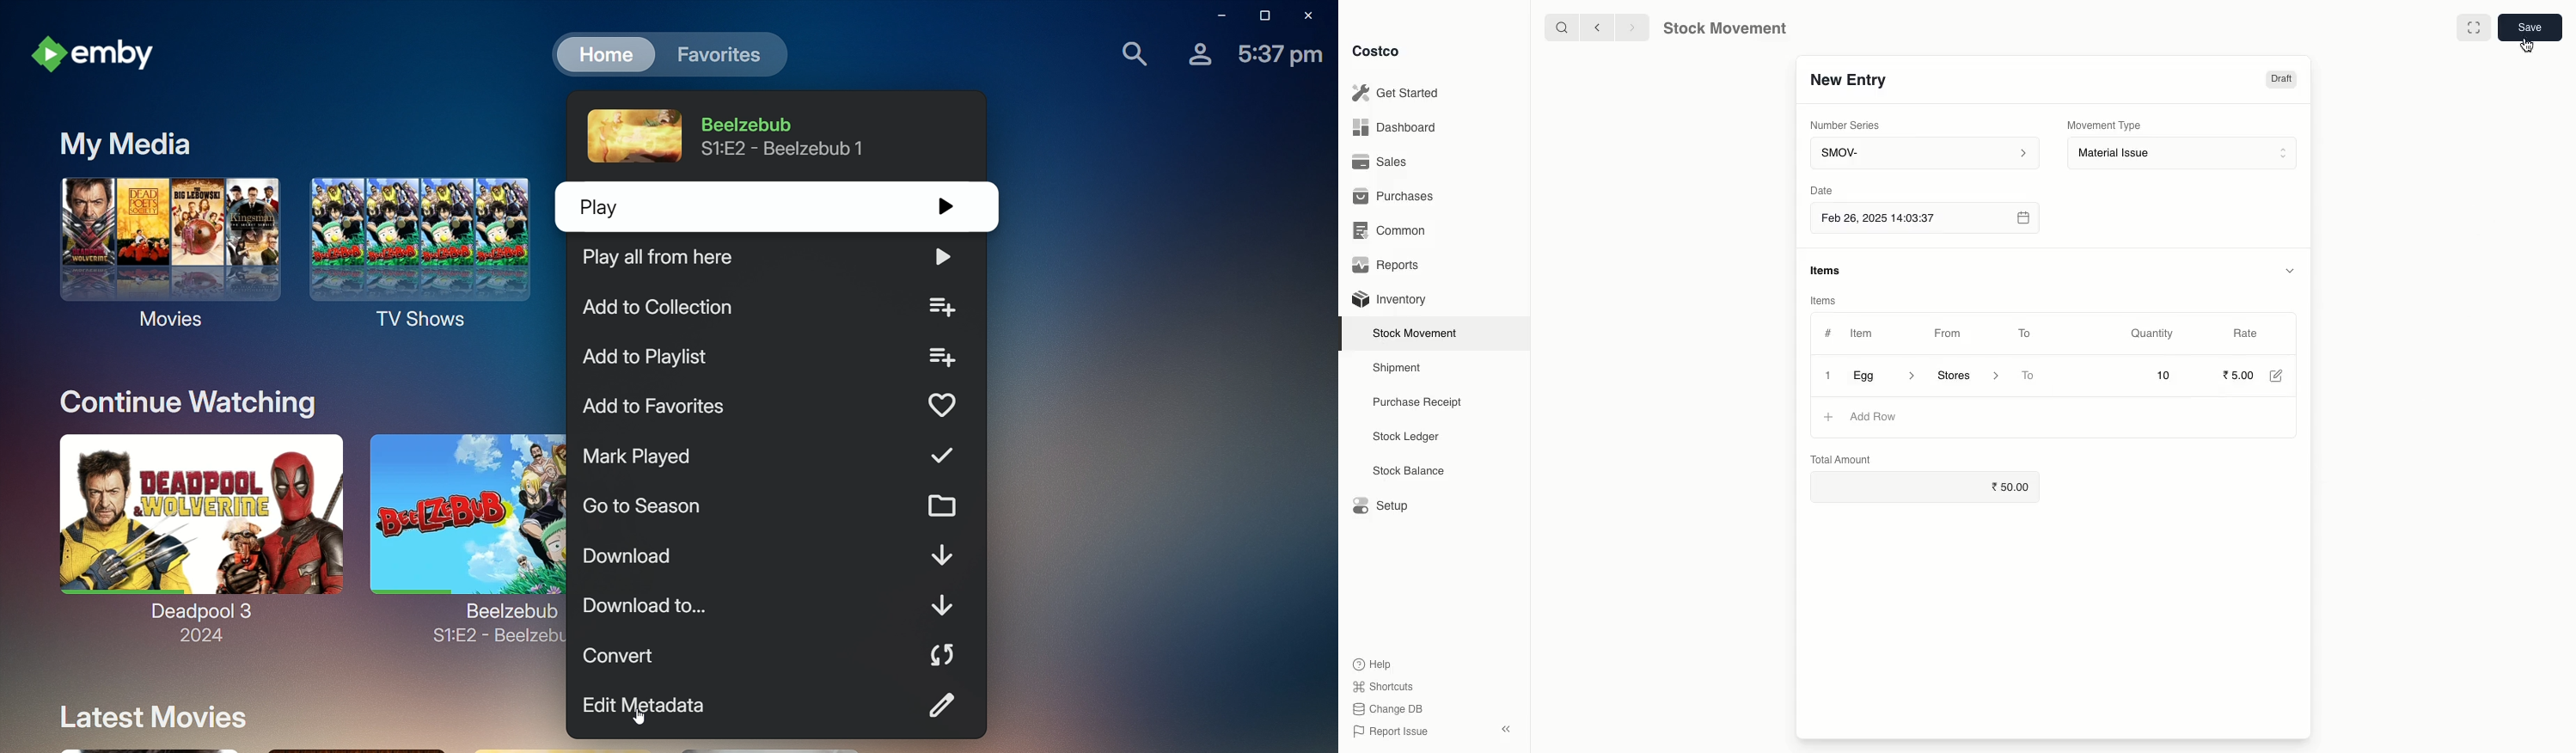 This screenshot has width=2576, height=756. I want to click on To, so click(2025, 333).